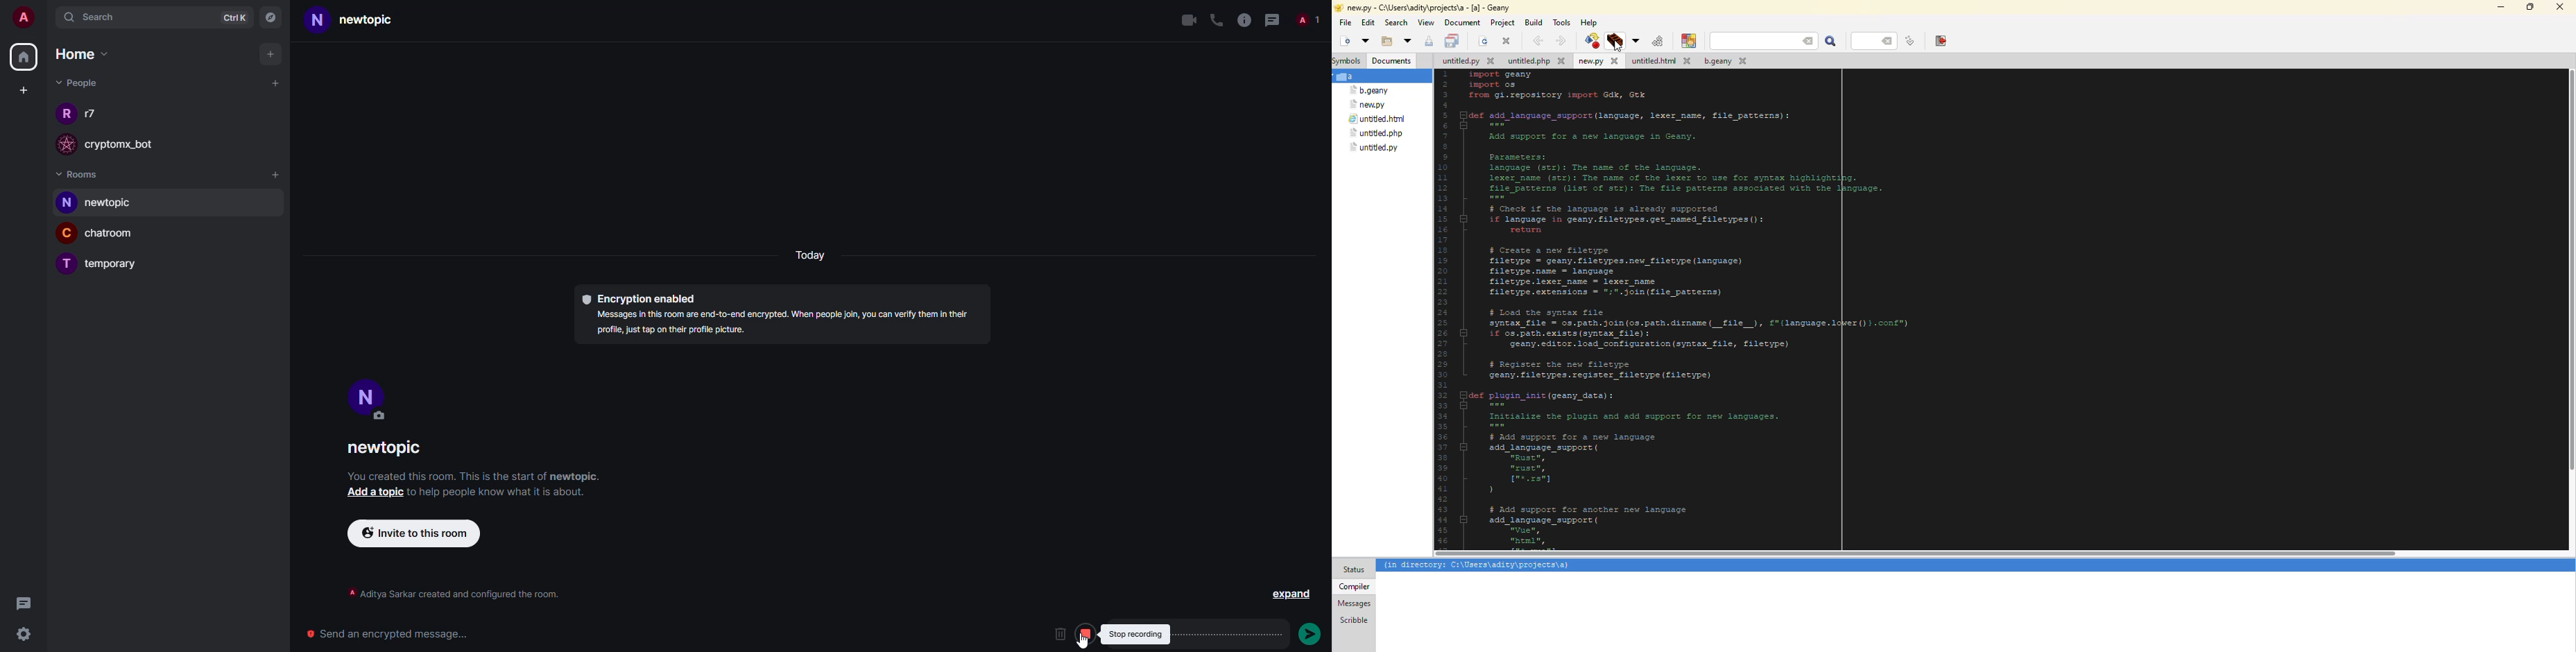 The image size is (2576, 672). What do you see at coordinates (1590, 22) in the screenshot?
I see `help` at bounding box center [1590, 22].